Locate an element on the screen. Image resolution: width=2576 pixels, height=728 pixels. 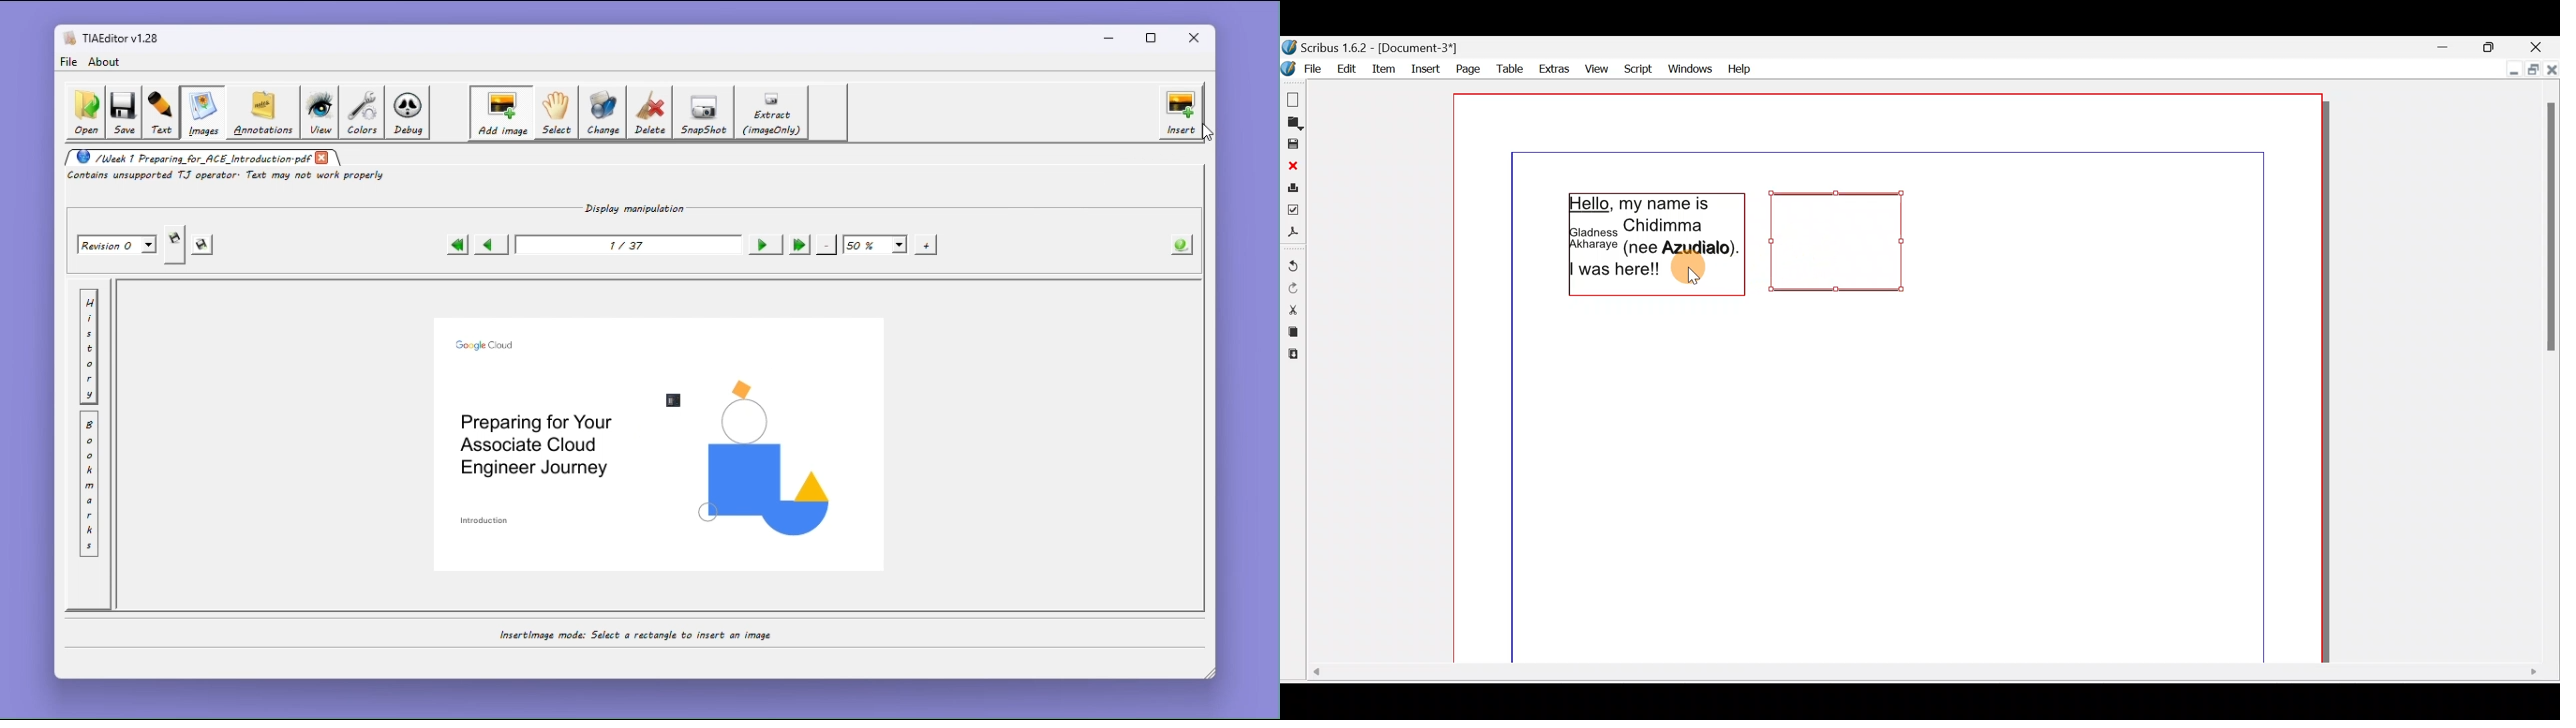
Edit is located at coordinates (1347, 69).